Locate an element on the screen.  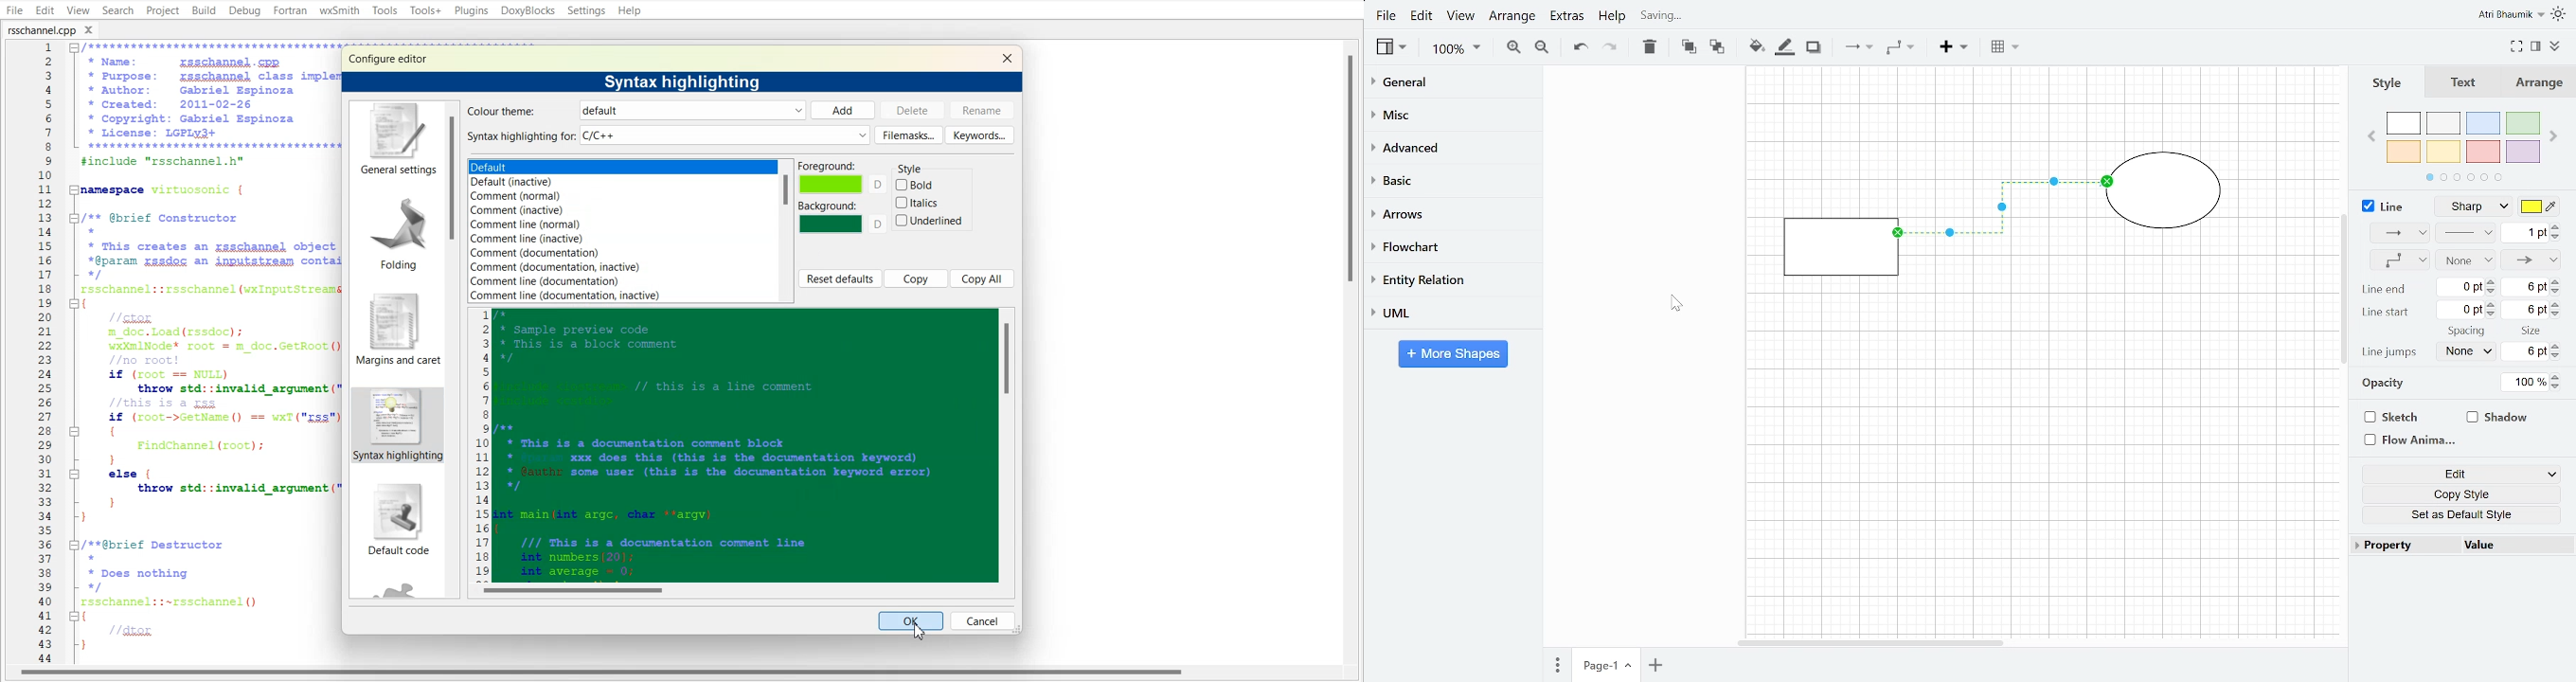
UML is located at coordinates (1449, 313).